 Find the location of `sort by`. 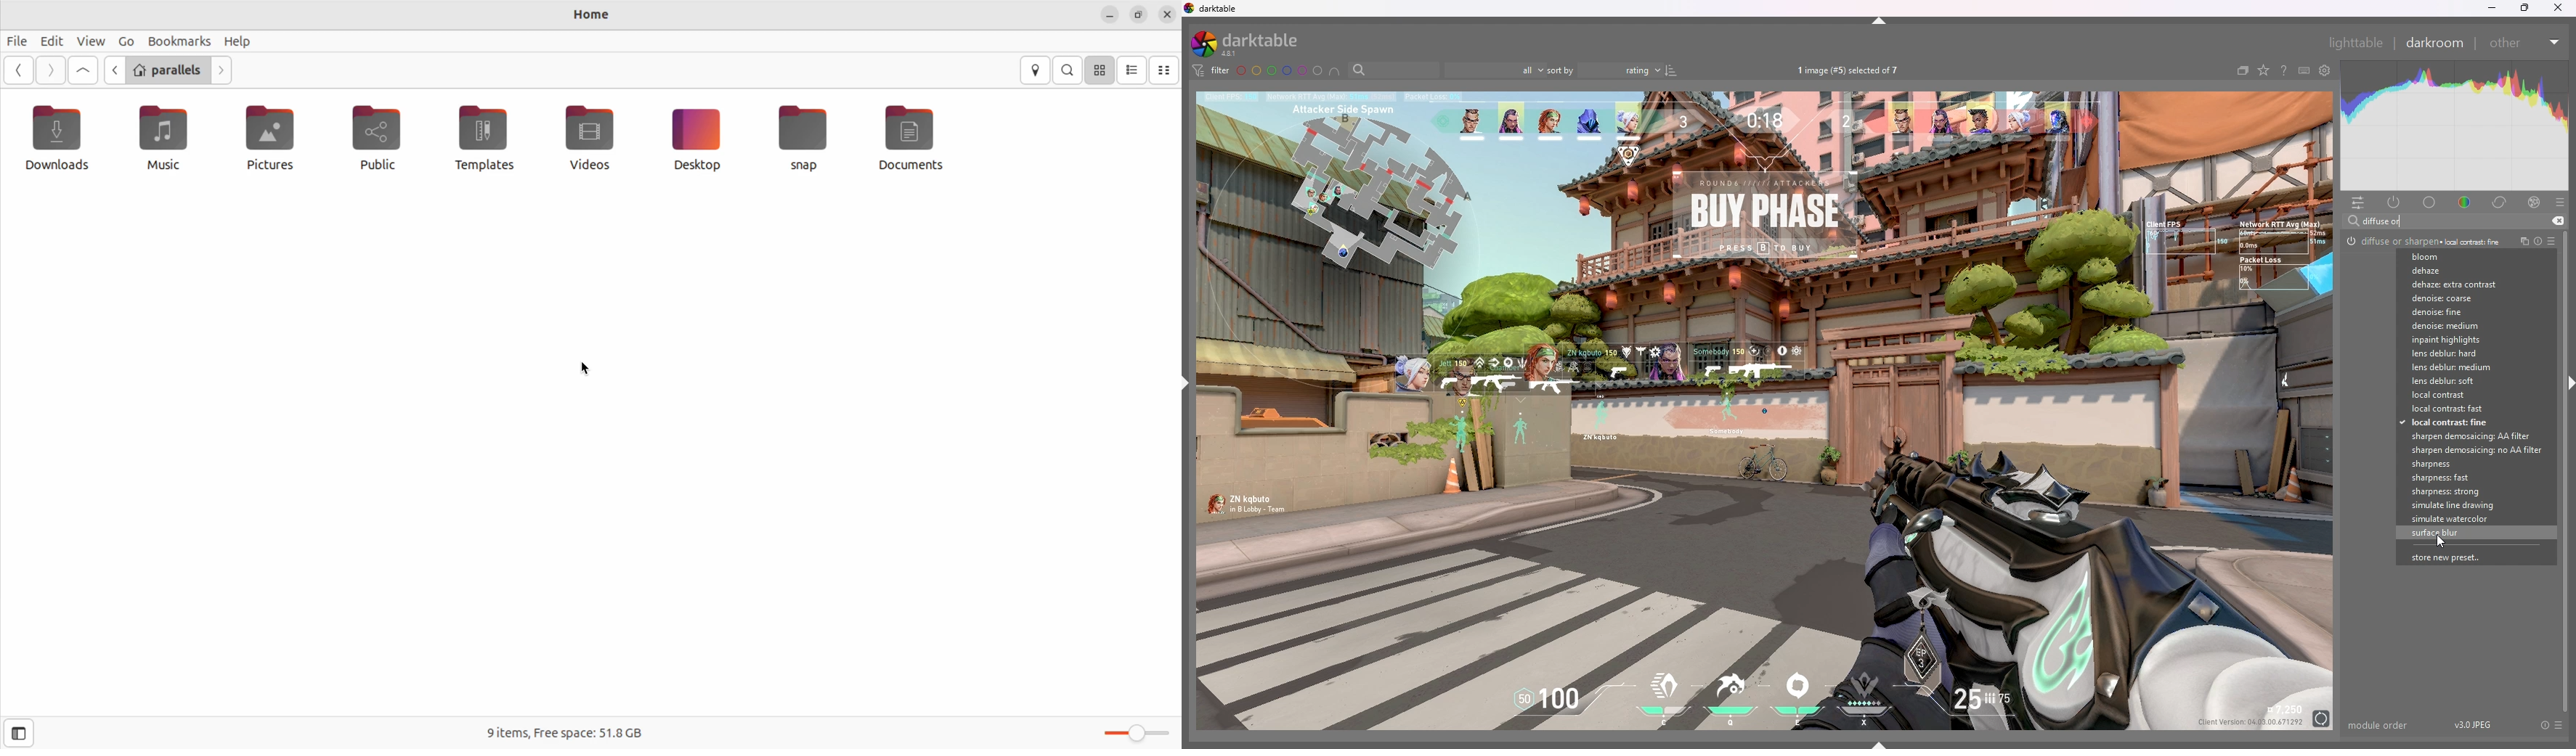

sort by is located at coordinates (1605, 70).